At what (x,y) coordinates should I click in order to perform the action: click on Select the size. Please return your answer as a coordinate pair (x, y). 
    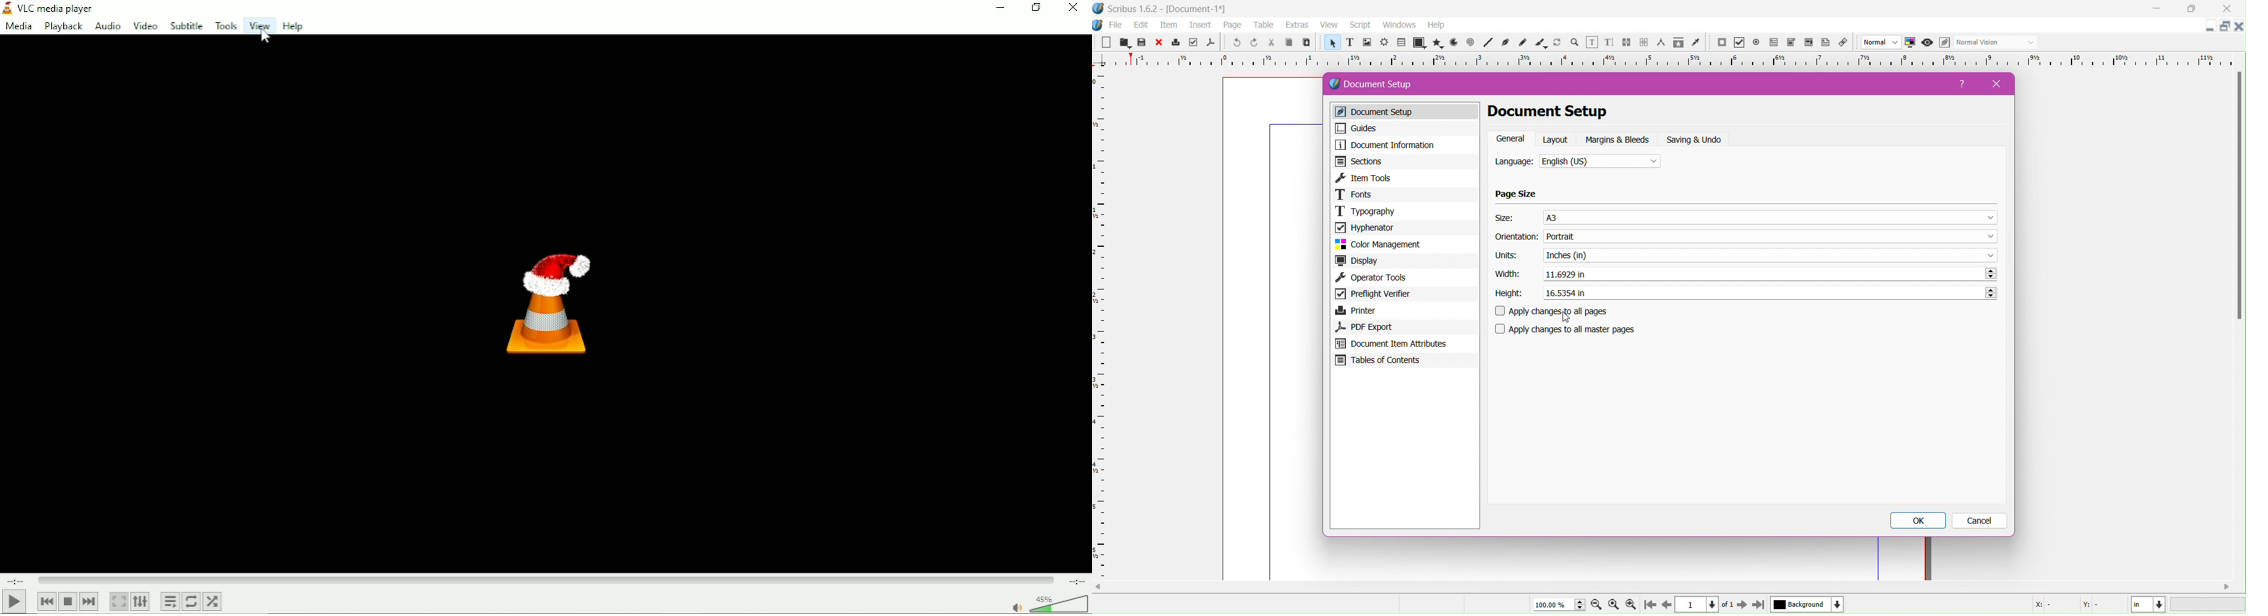
    Looking at the image, I should click on (1771, 217).